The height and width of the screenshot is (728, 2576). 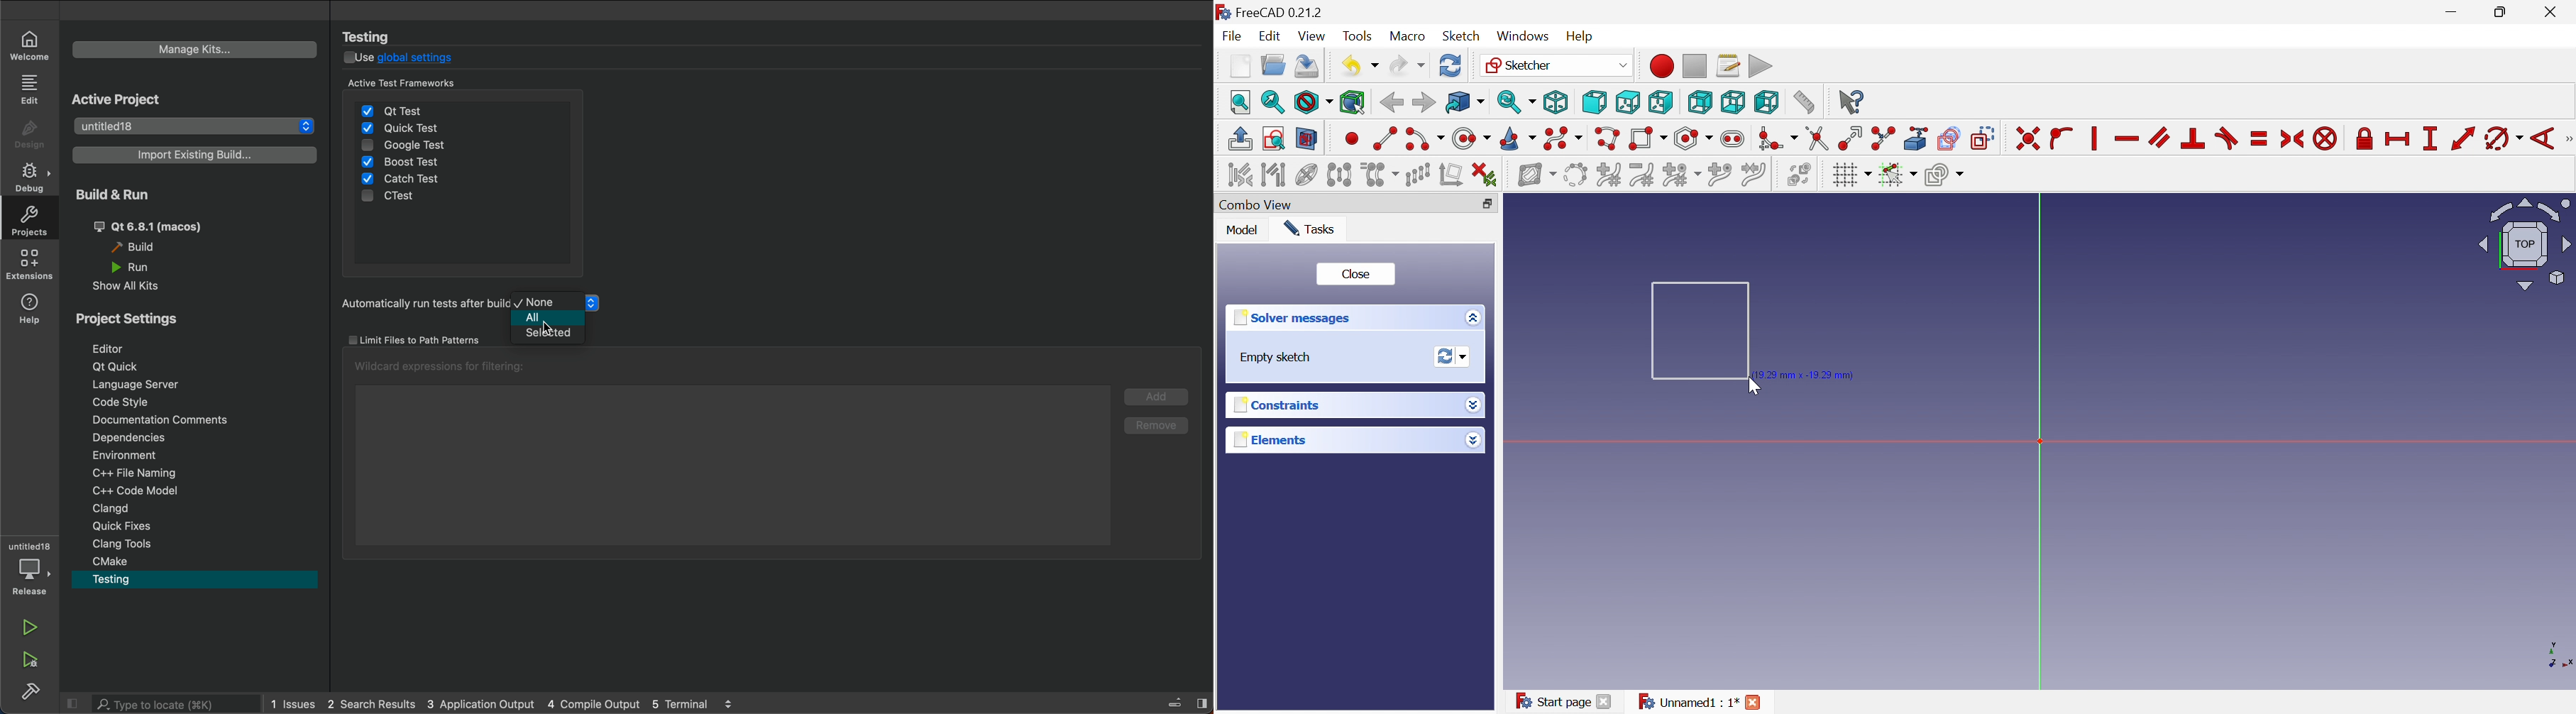 I want to click on Insert knot, so click(x=1720, y=177).